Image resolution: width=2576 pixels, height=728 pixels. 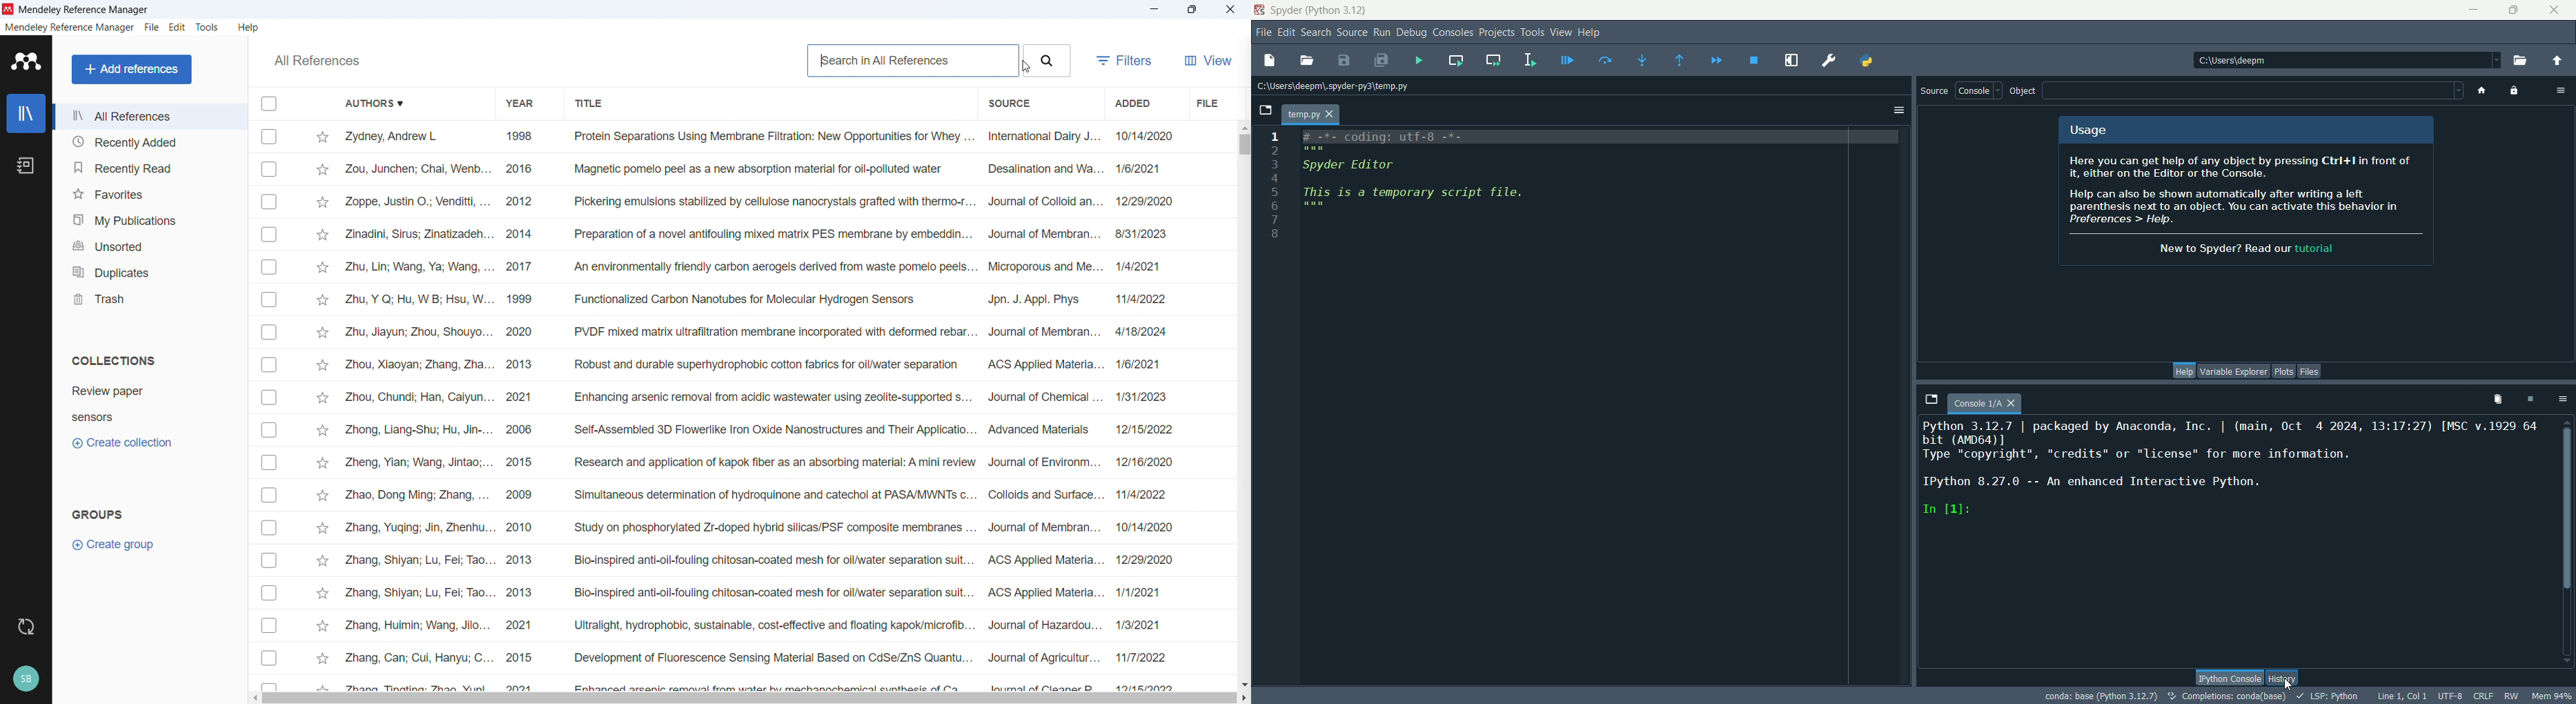 I want to click on All references , so click(x=149, y=116).